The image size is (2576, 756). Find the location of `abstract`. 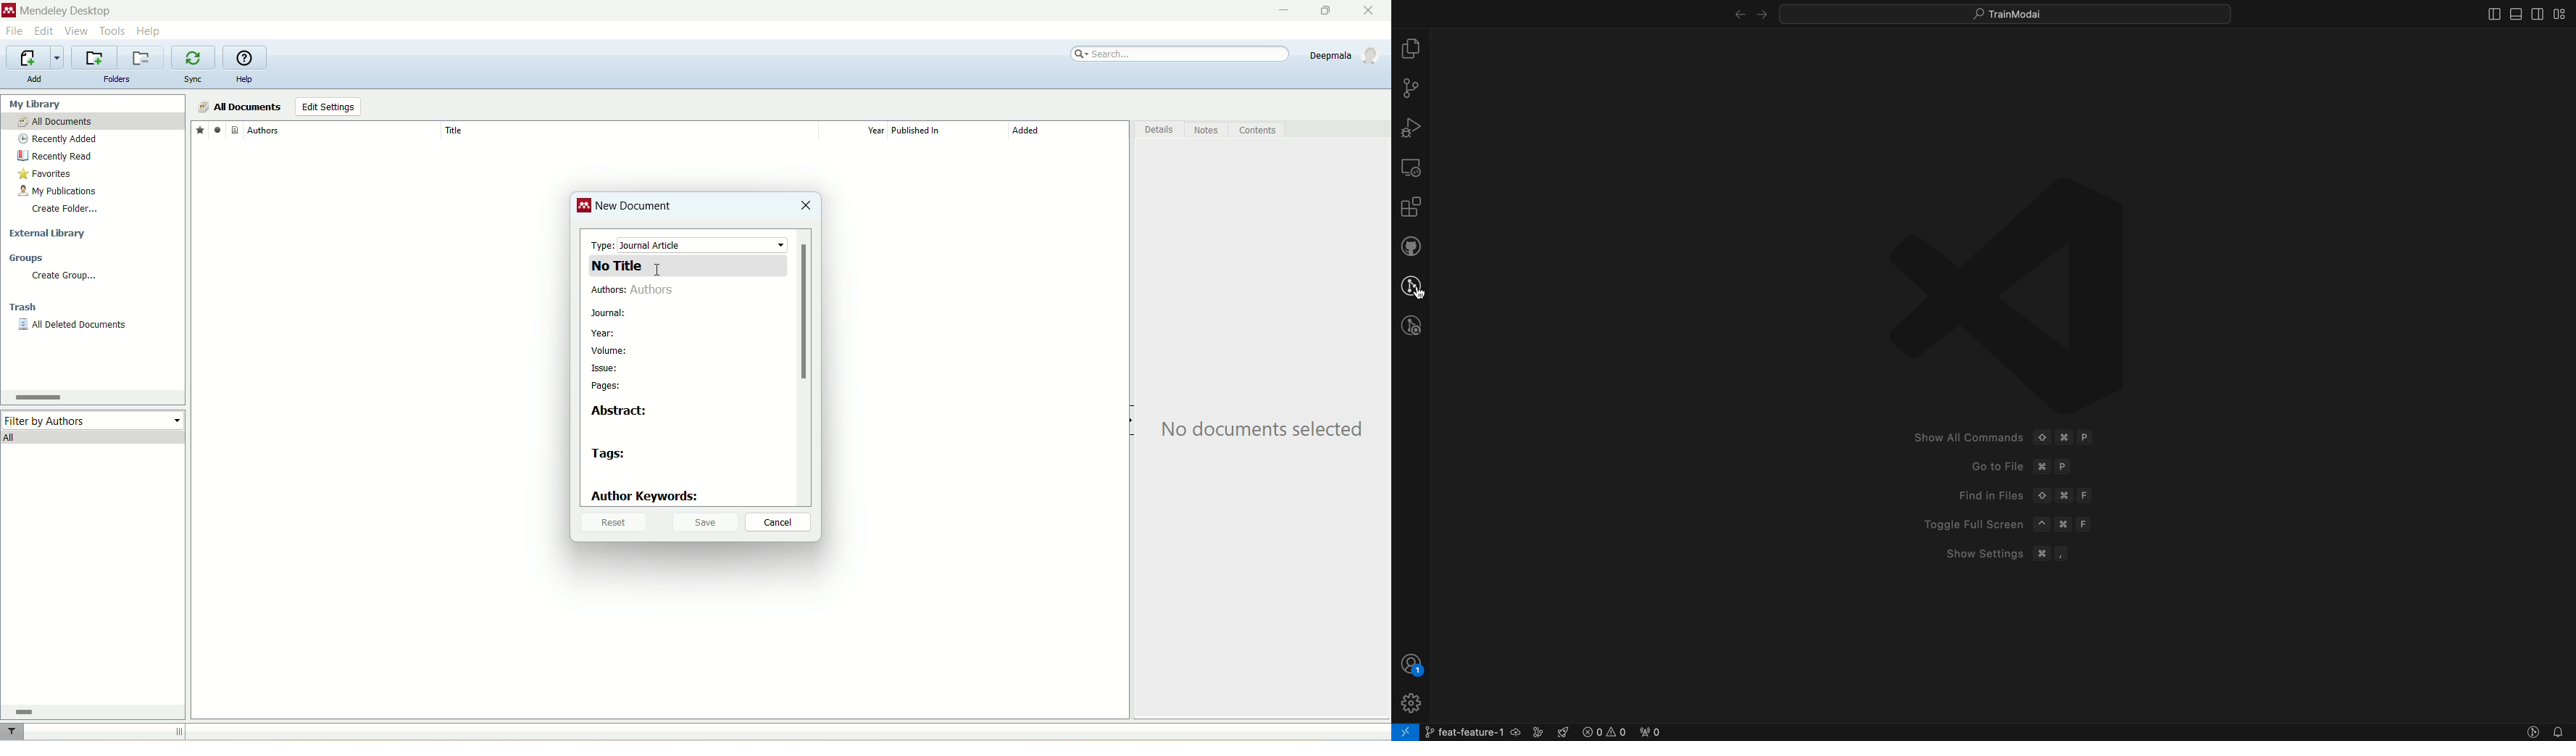

abstract is located at coordinates (624, 410).